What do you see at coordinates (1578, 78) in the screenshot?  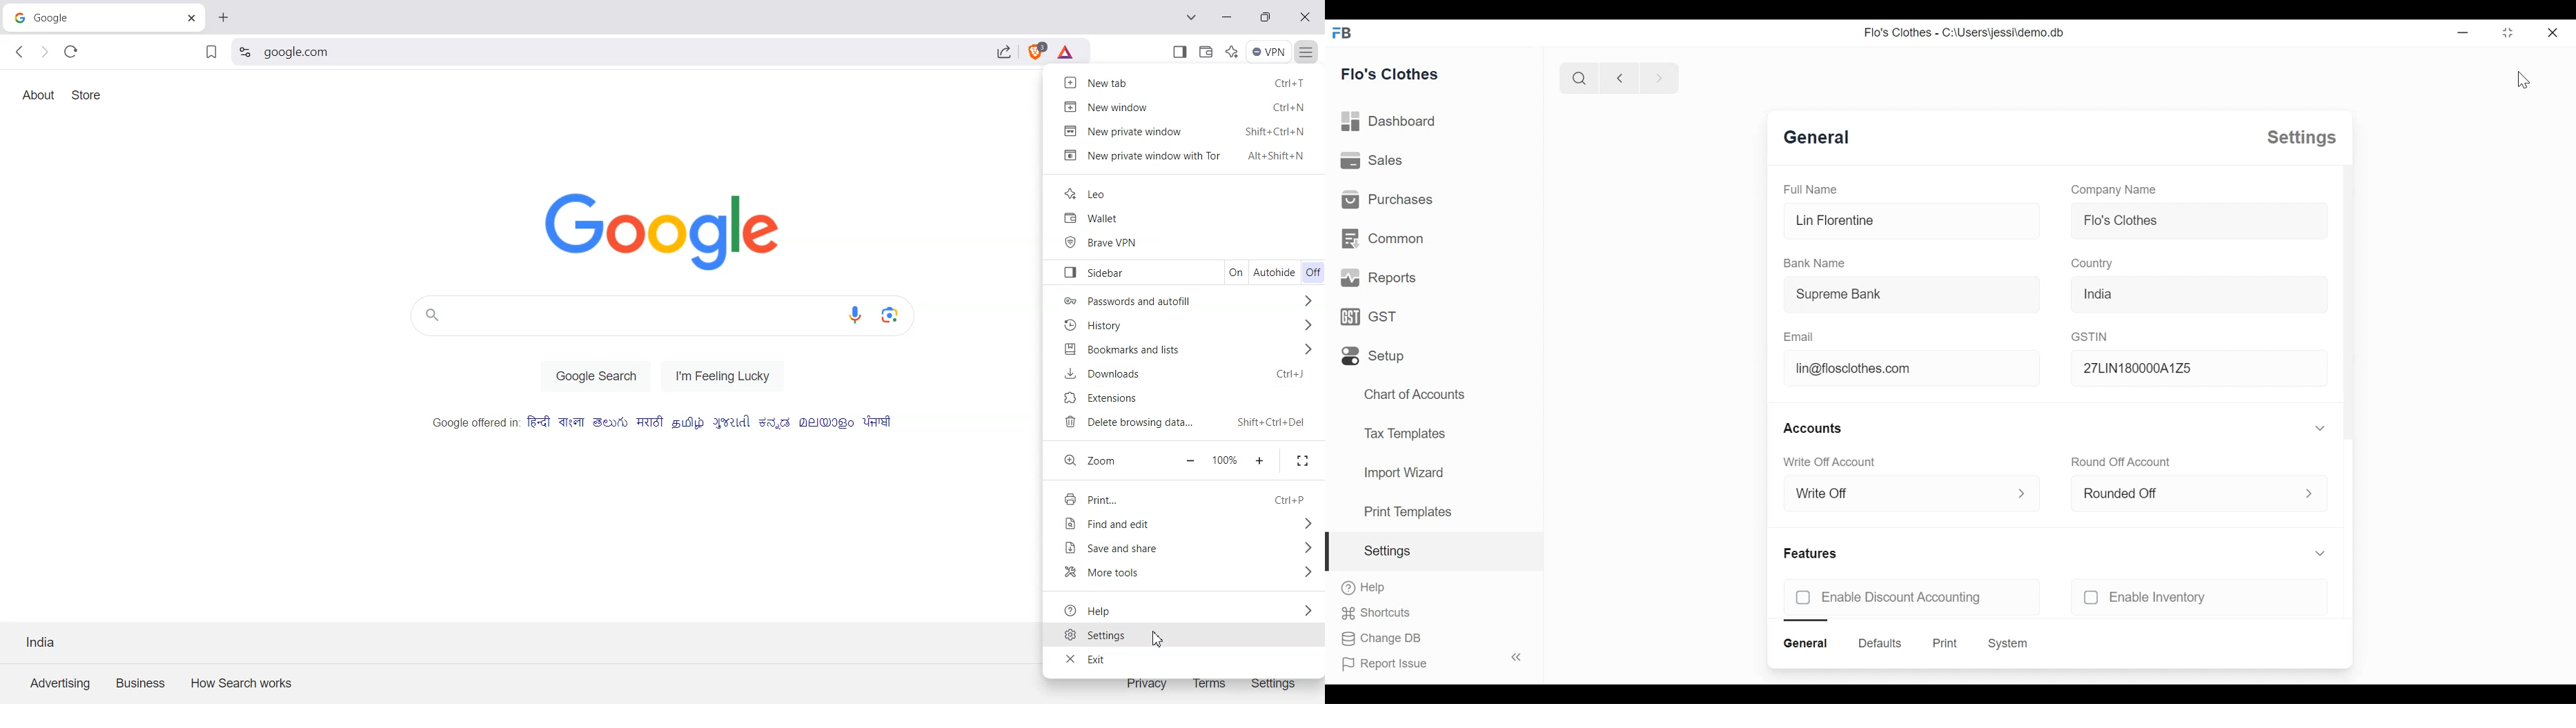 I see `search` at bounding box center [1578, 78].